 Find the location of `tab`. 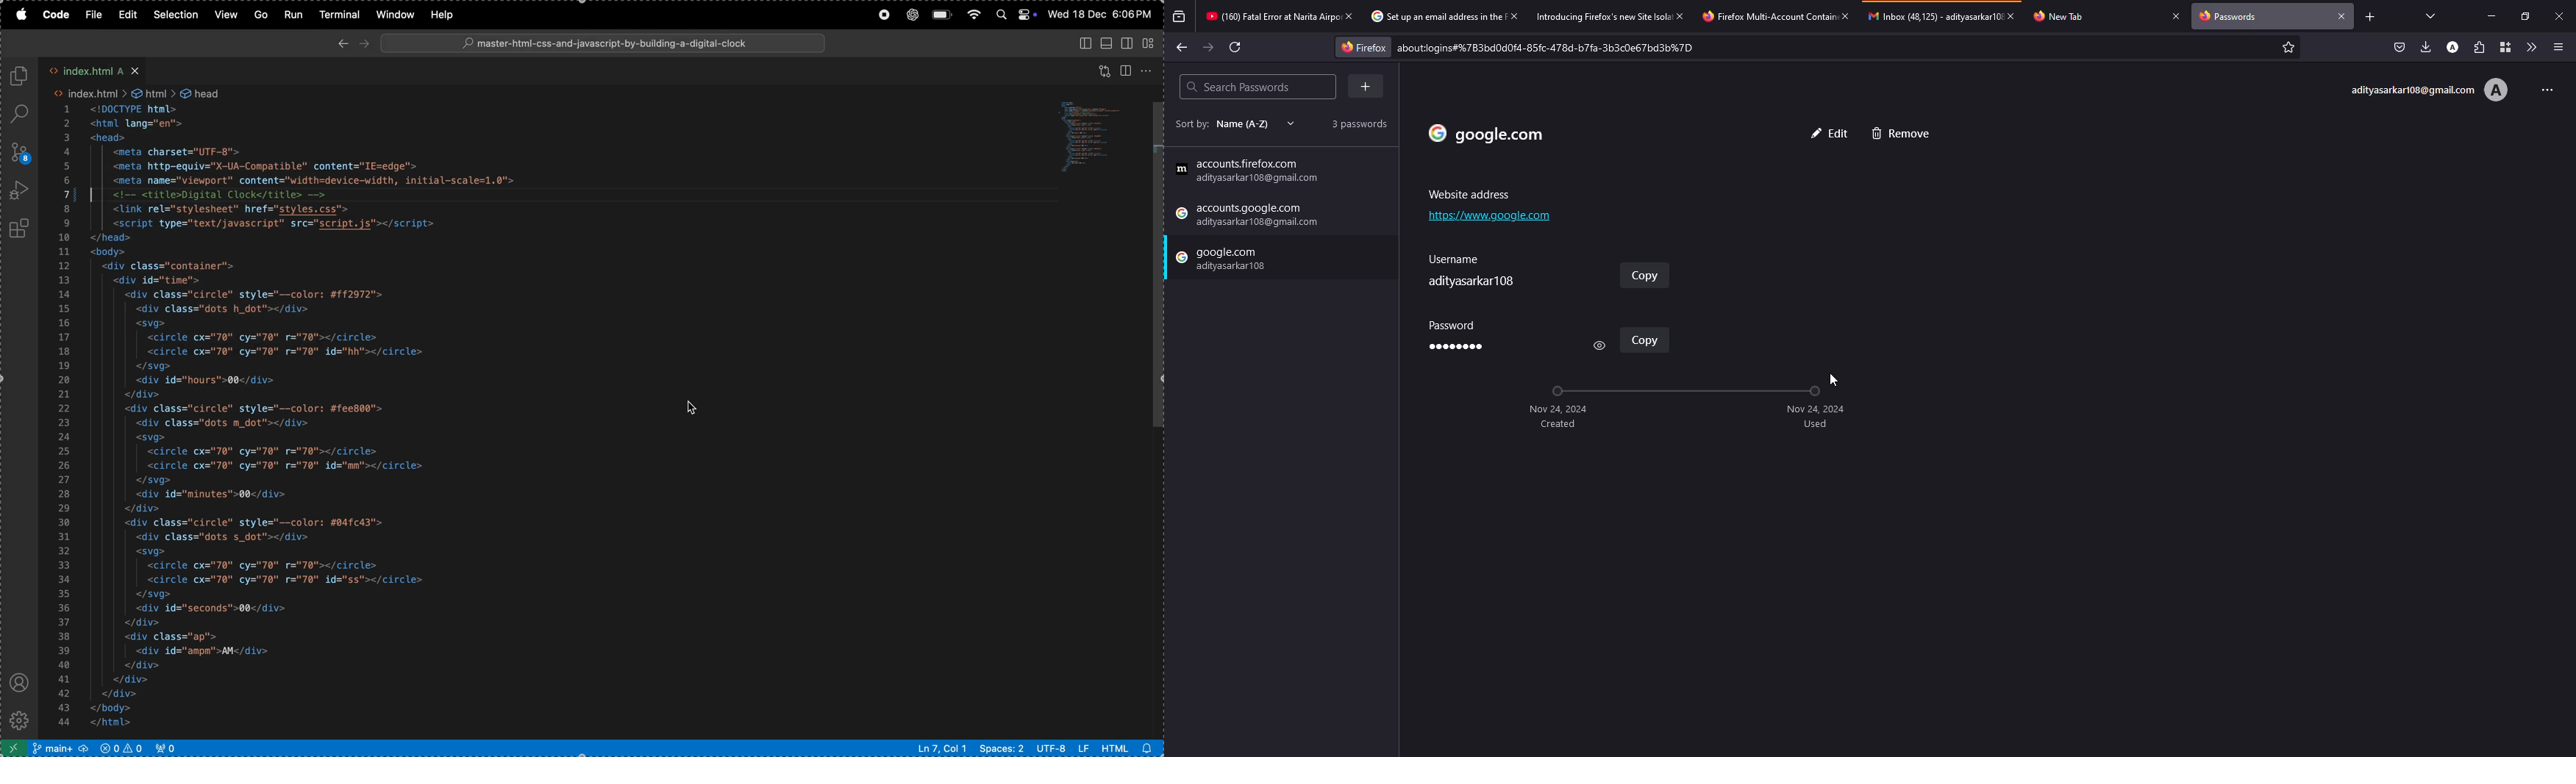

tab is located at coordinates (1602, 15).